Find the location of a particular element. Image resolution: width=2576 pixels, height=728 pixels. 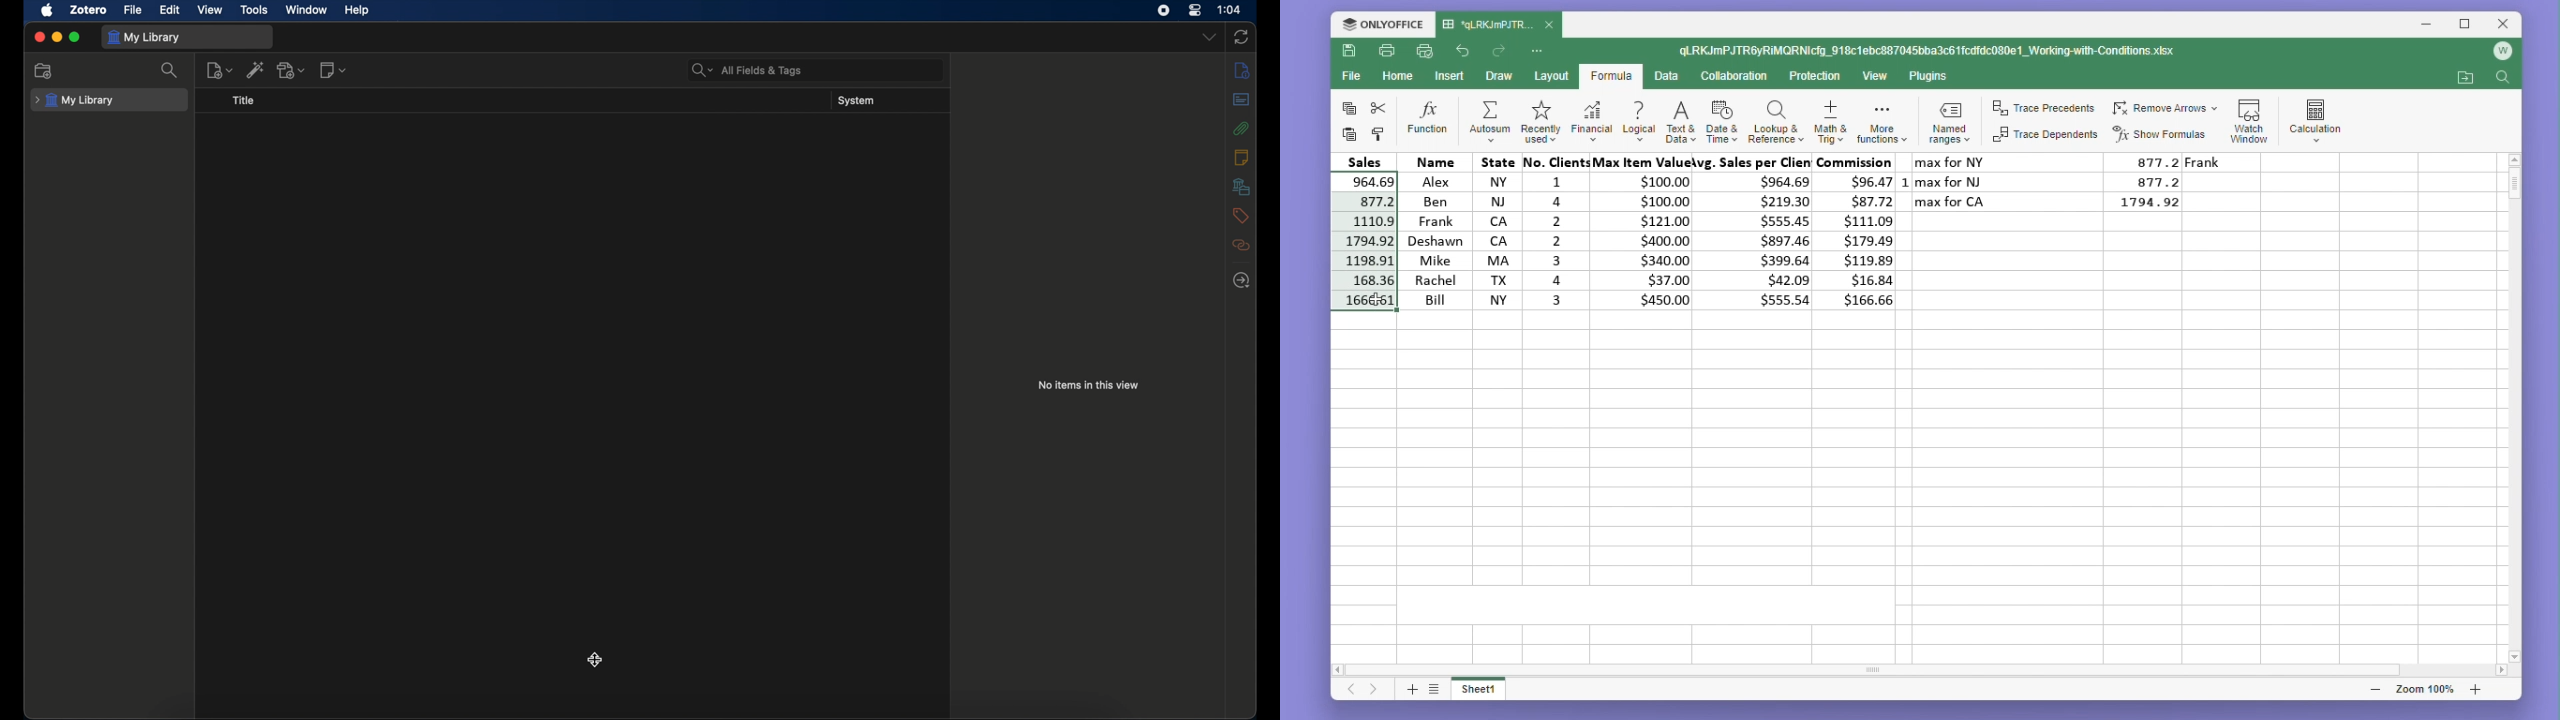

undo is located at coordinates (1464, 52).